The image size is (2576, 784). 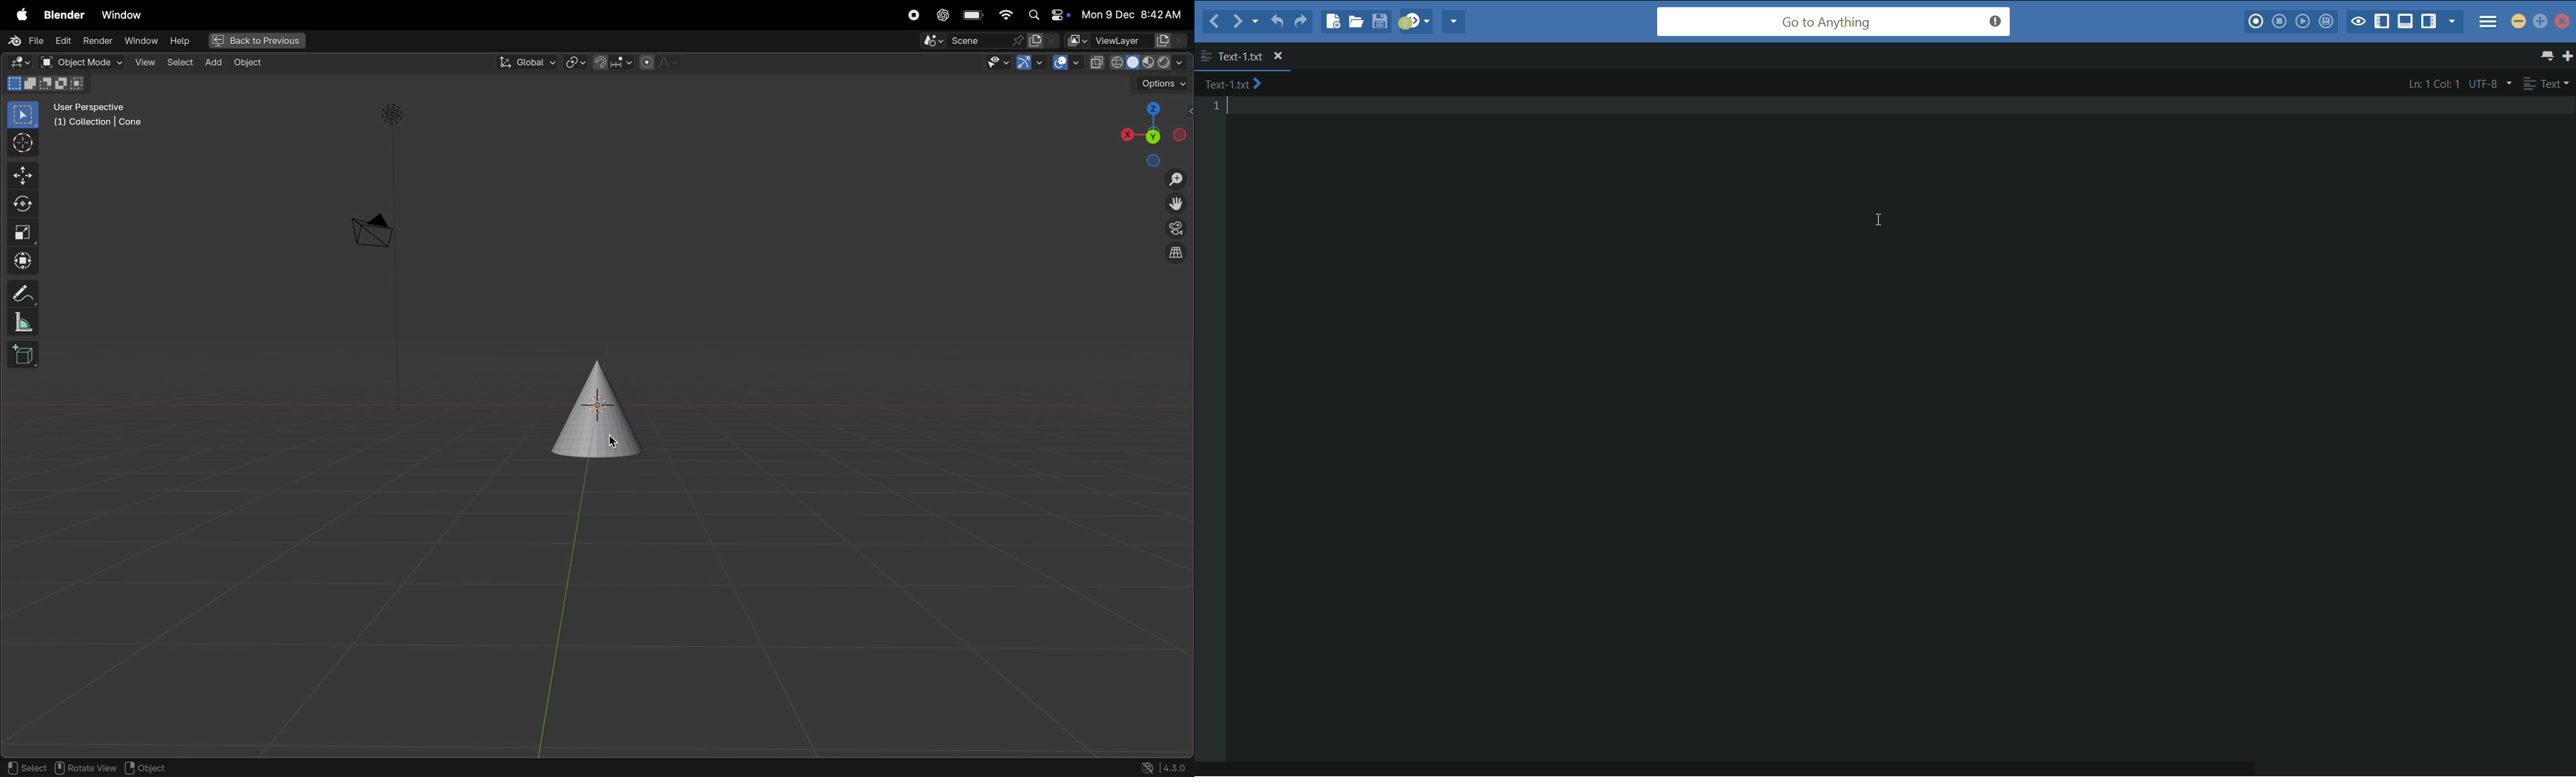 I want to click on new scene, so click(x=1042, y=40).